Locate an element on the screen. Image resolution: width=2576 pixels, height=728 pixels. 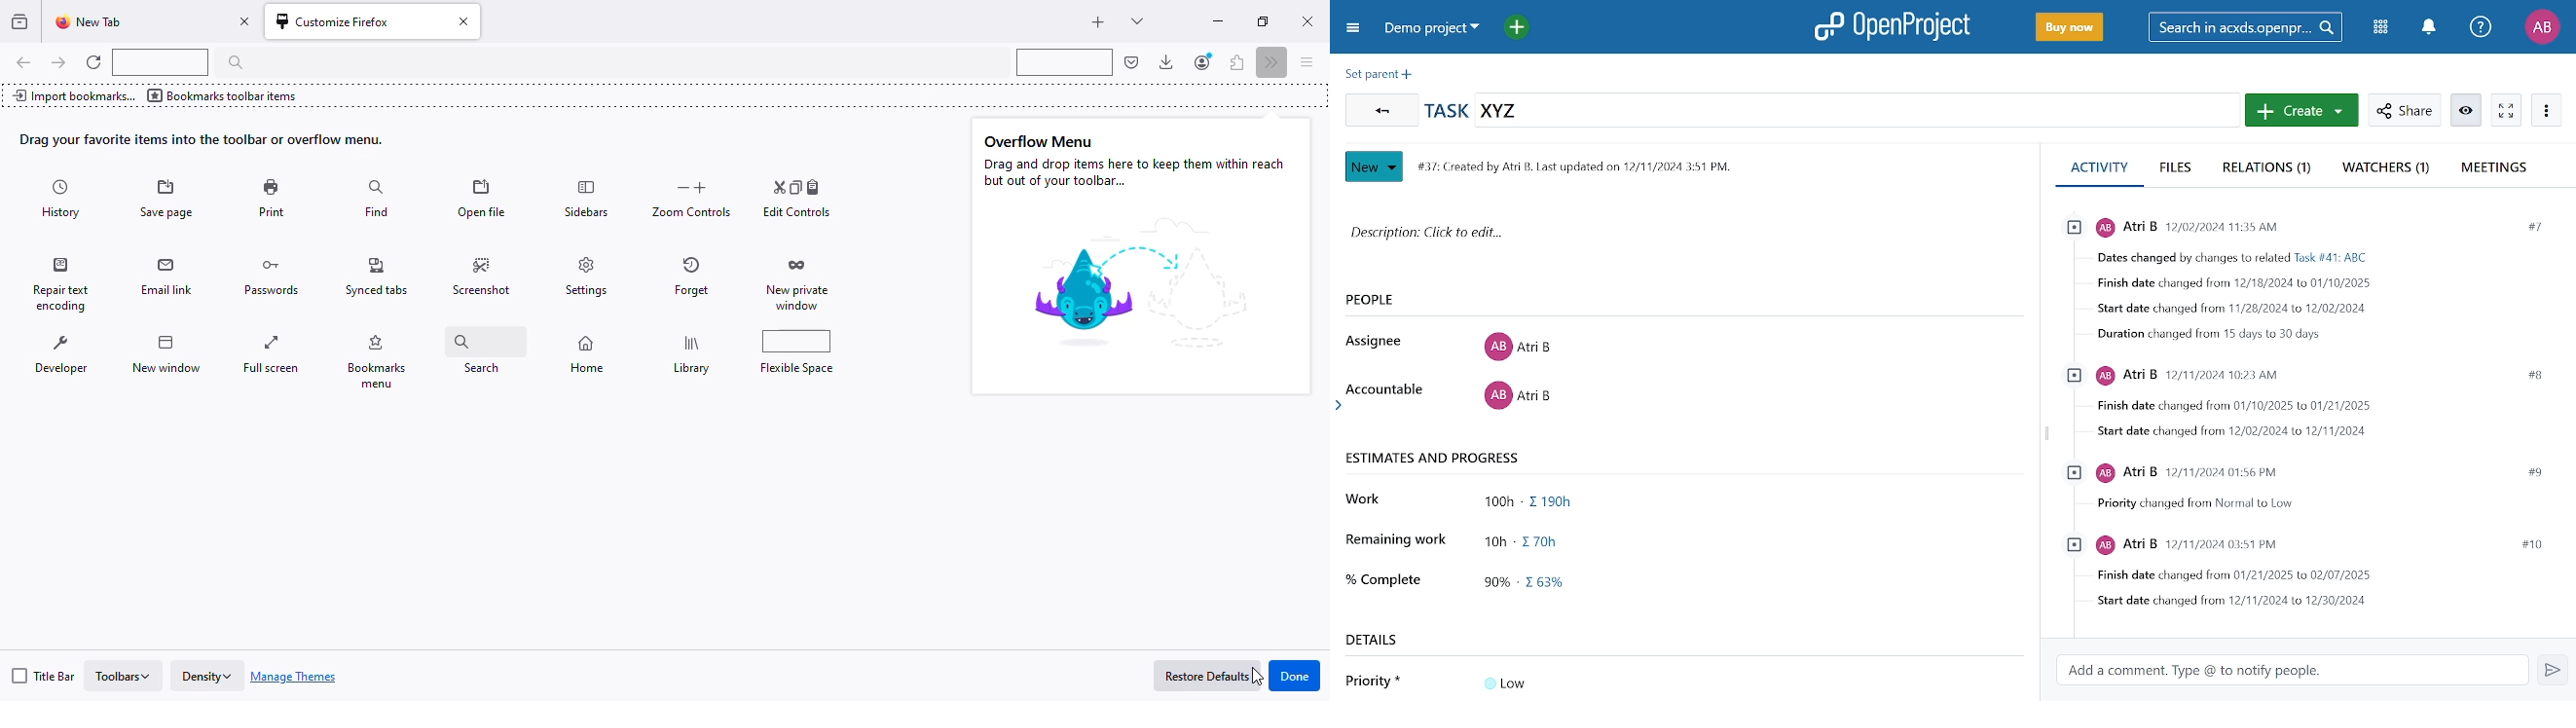
Activate zen mode is located at coordinates (2506, 110).